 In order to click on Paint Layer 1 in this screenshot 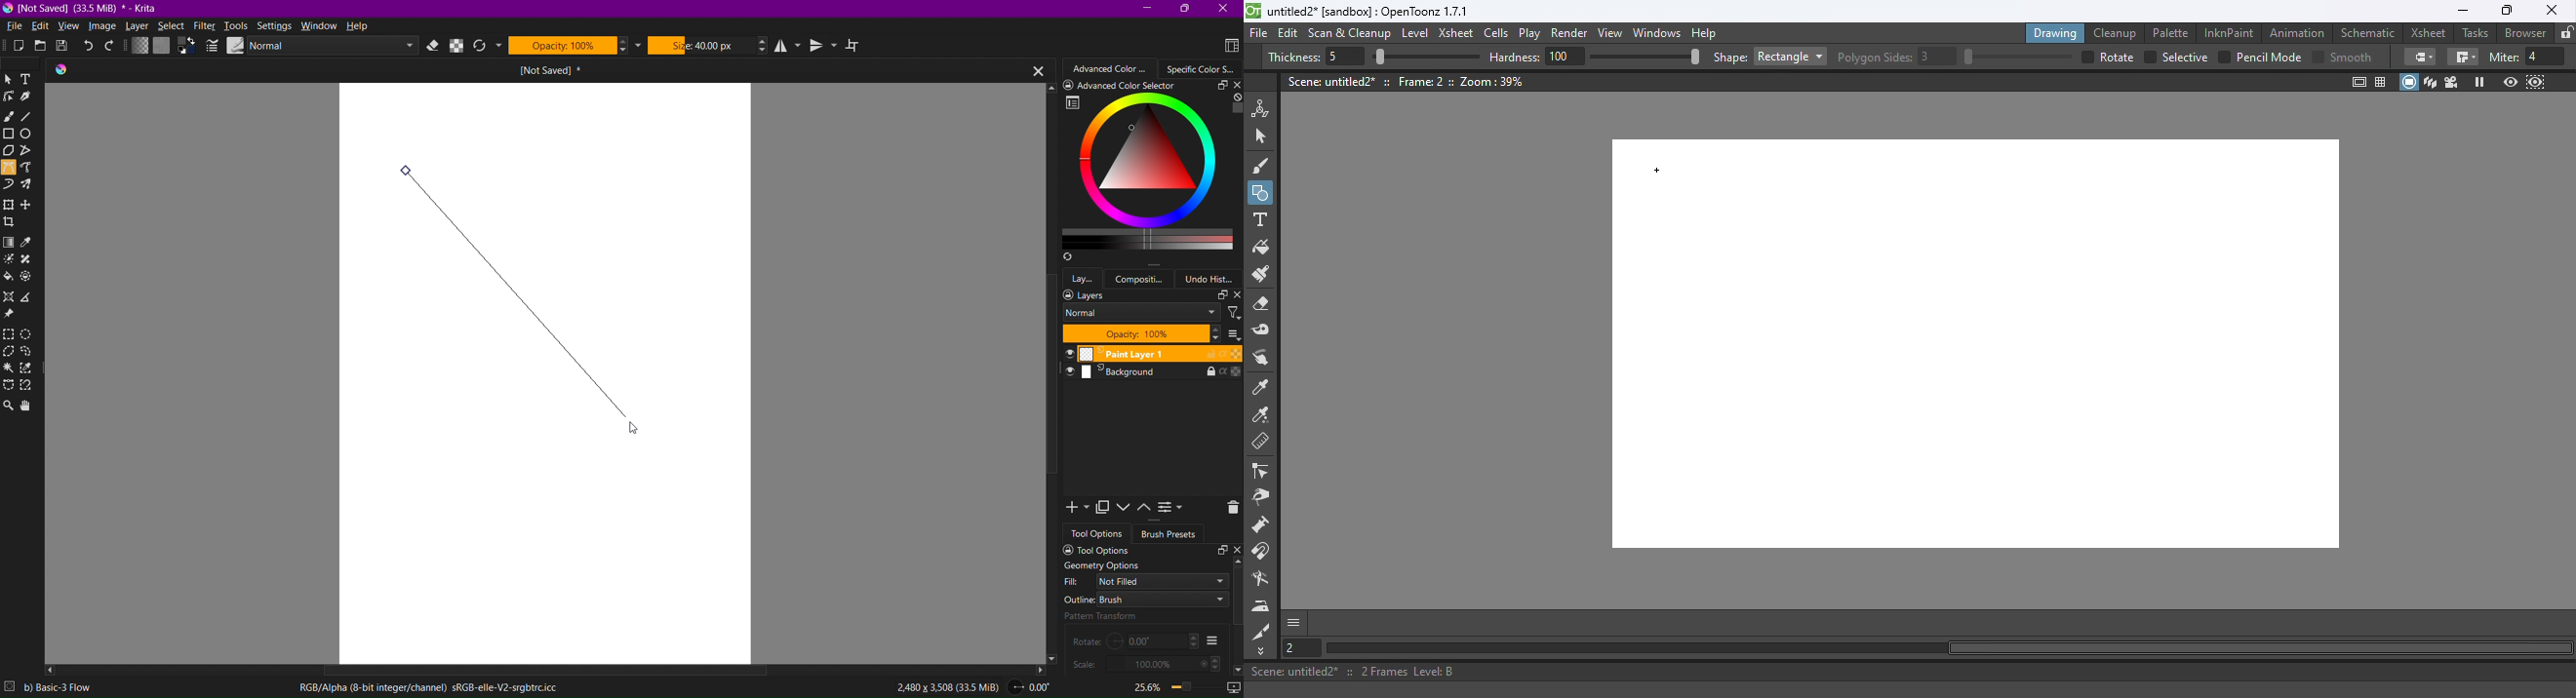, I will do `click(1147, 354)`.